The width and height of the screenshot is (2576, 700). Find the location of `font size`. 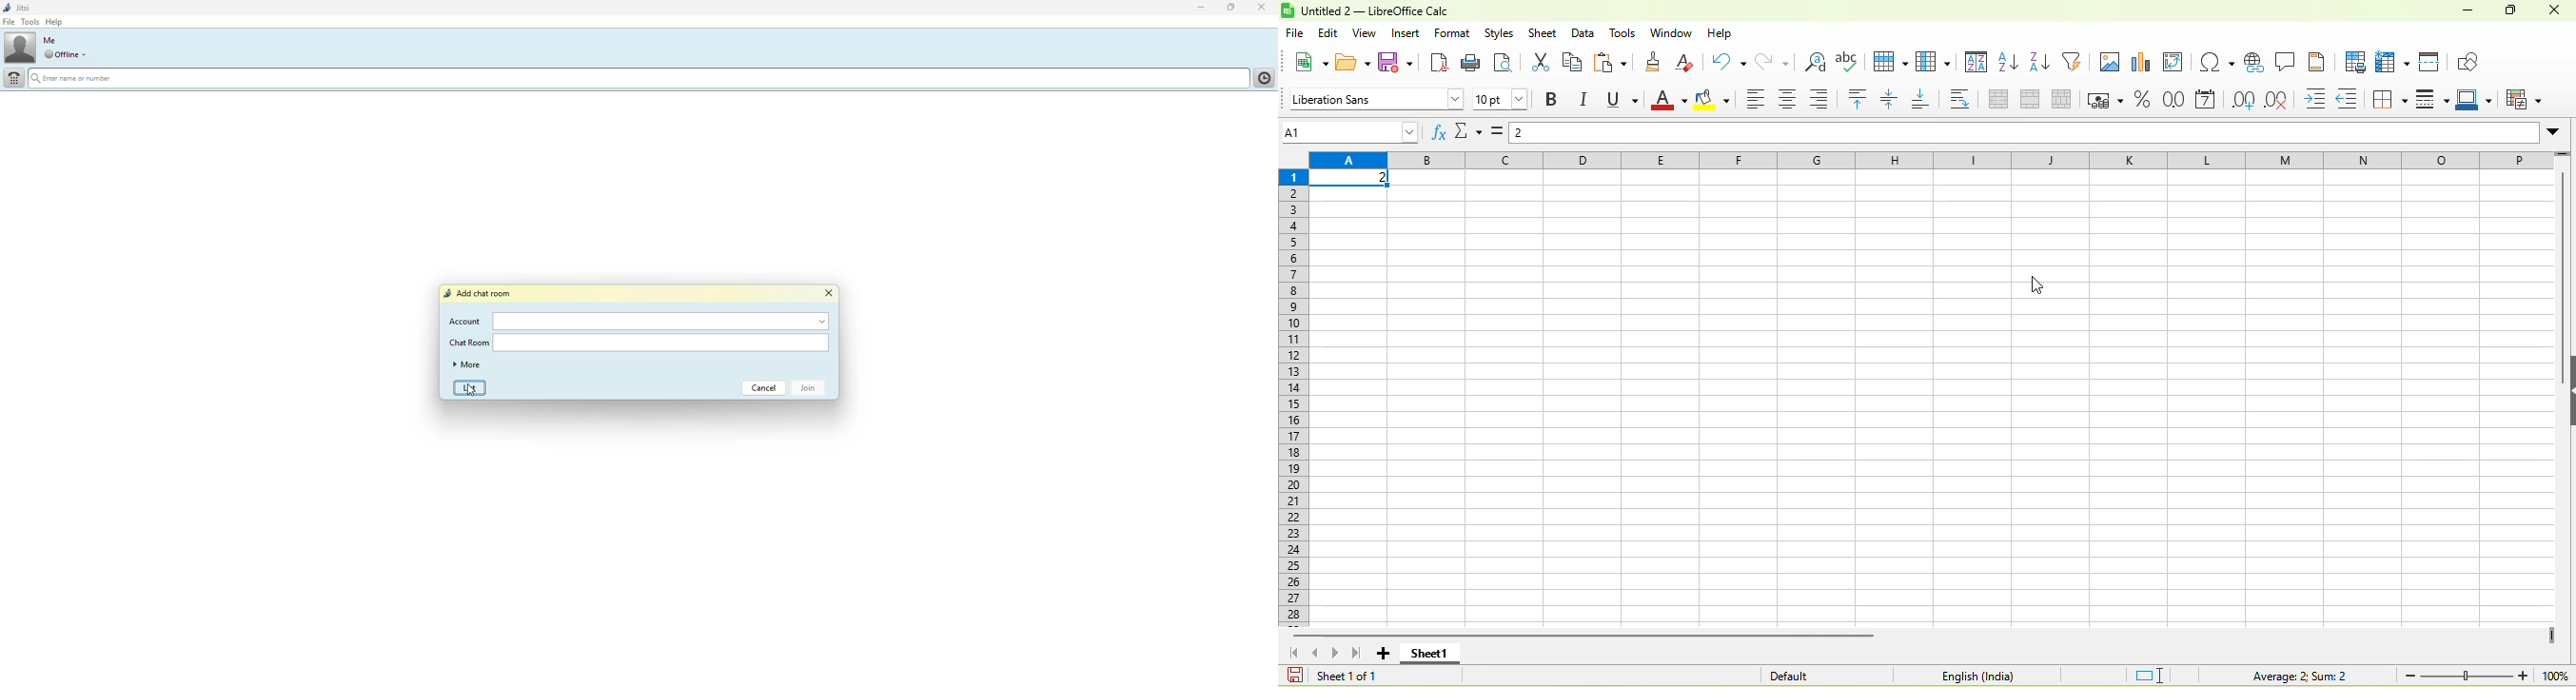

font size is located at coordinates (1501, 99).